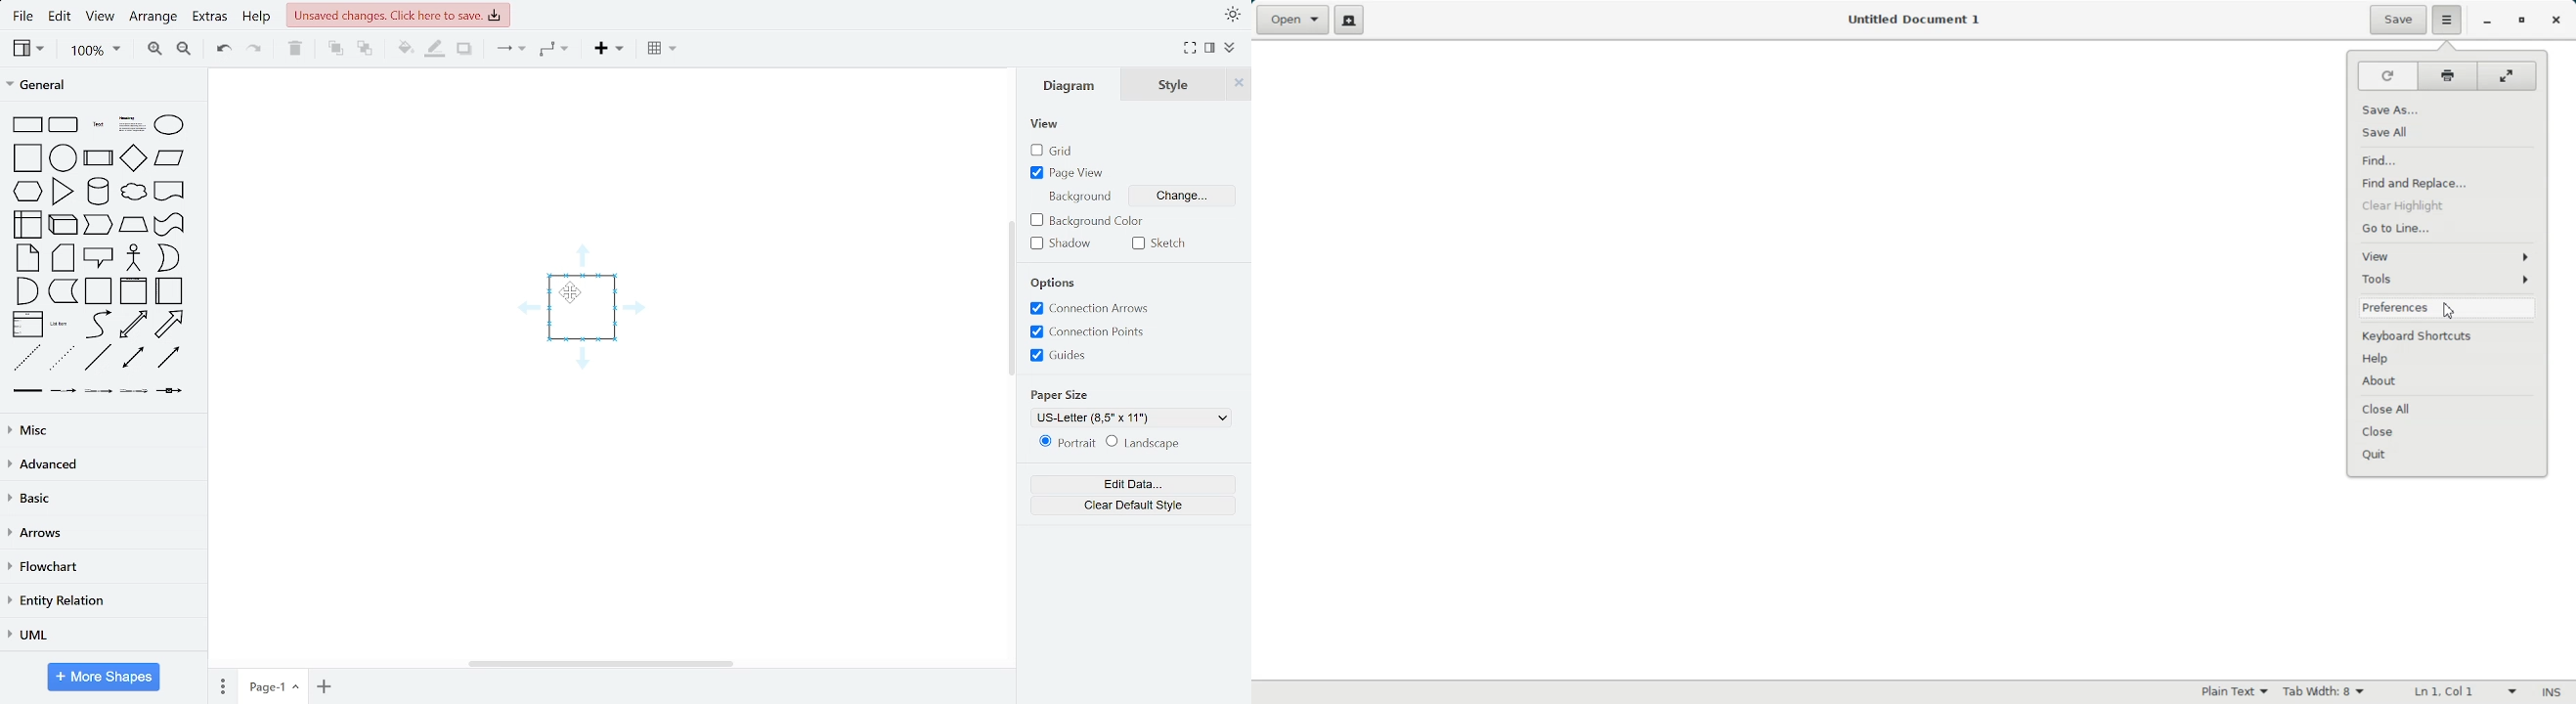 This screenshot has width=2576, height=728. Describe the element at coordinates (1121, 505) in the screenshot. I see `clear data style` at that location.